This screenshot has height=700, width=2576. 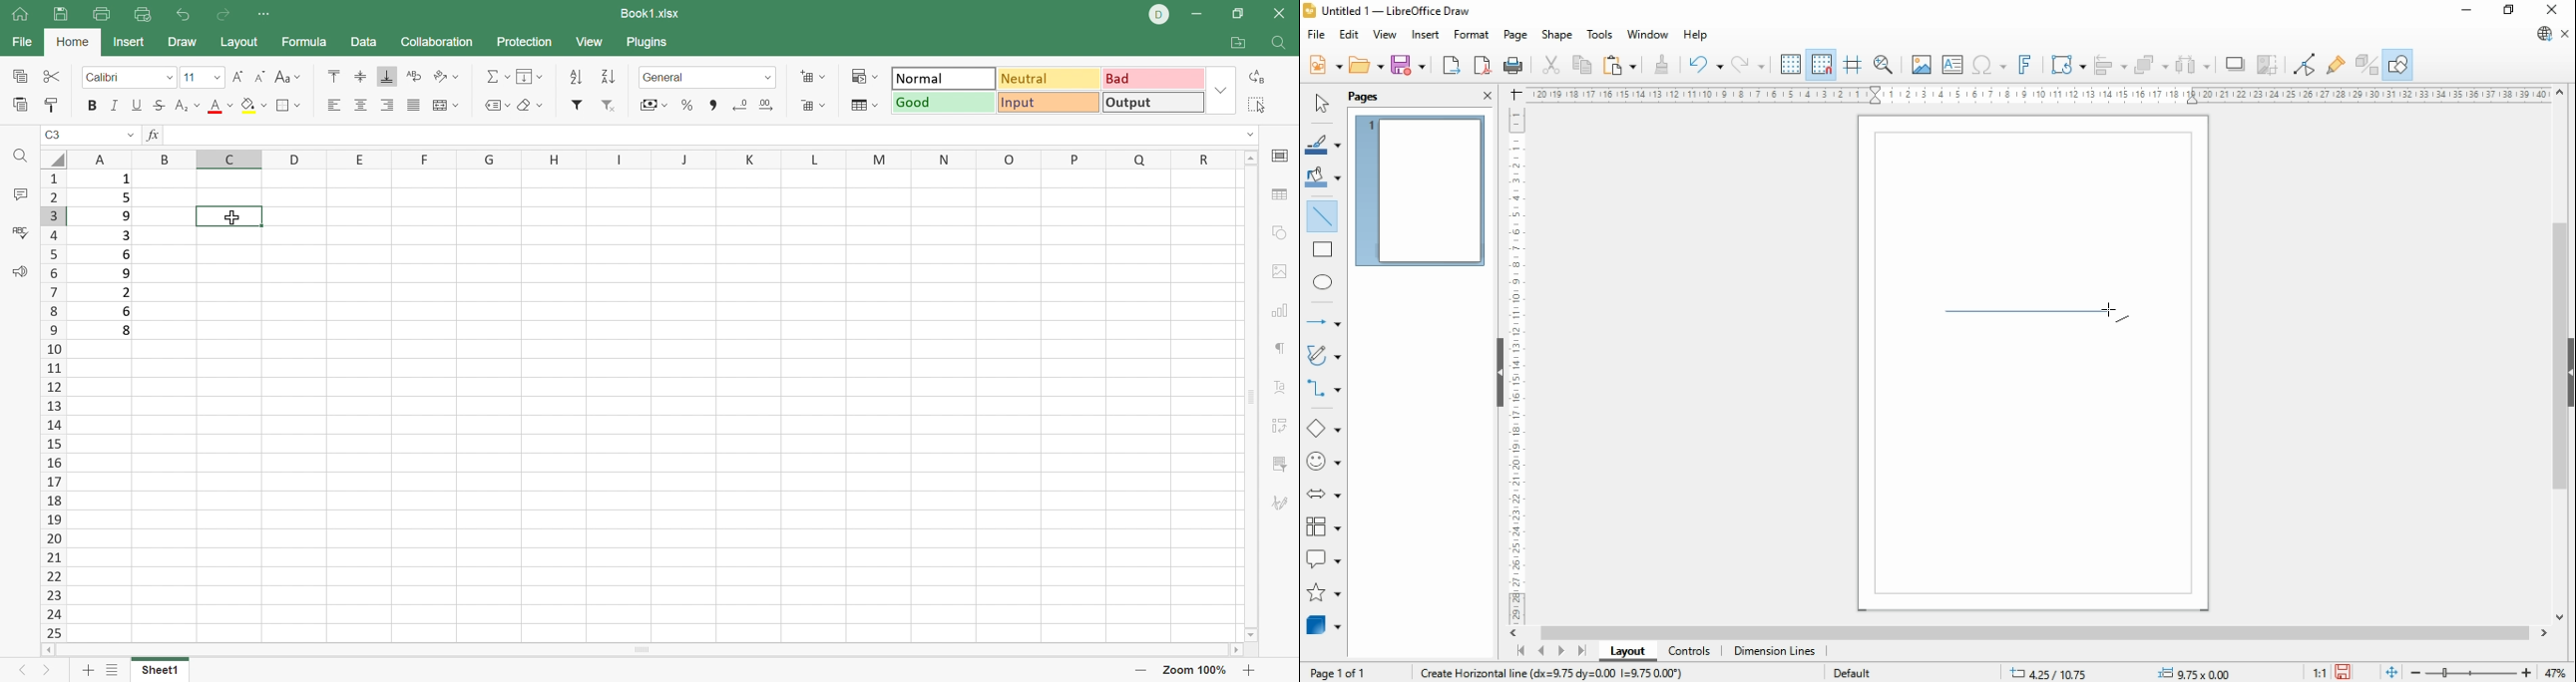 What do you see at coordinates (445, 78) in the screenshot?
I see `Orientation` at bounding box center [445, 78].